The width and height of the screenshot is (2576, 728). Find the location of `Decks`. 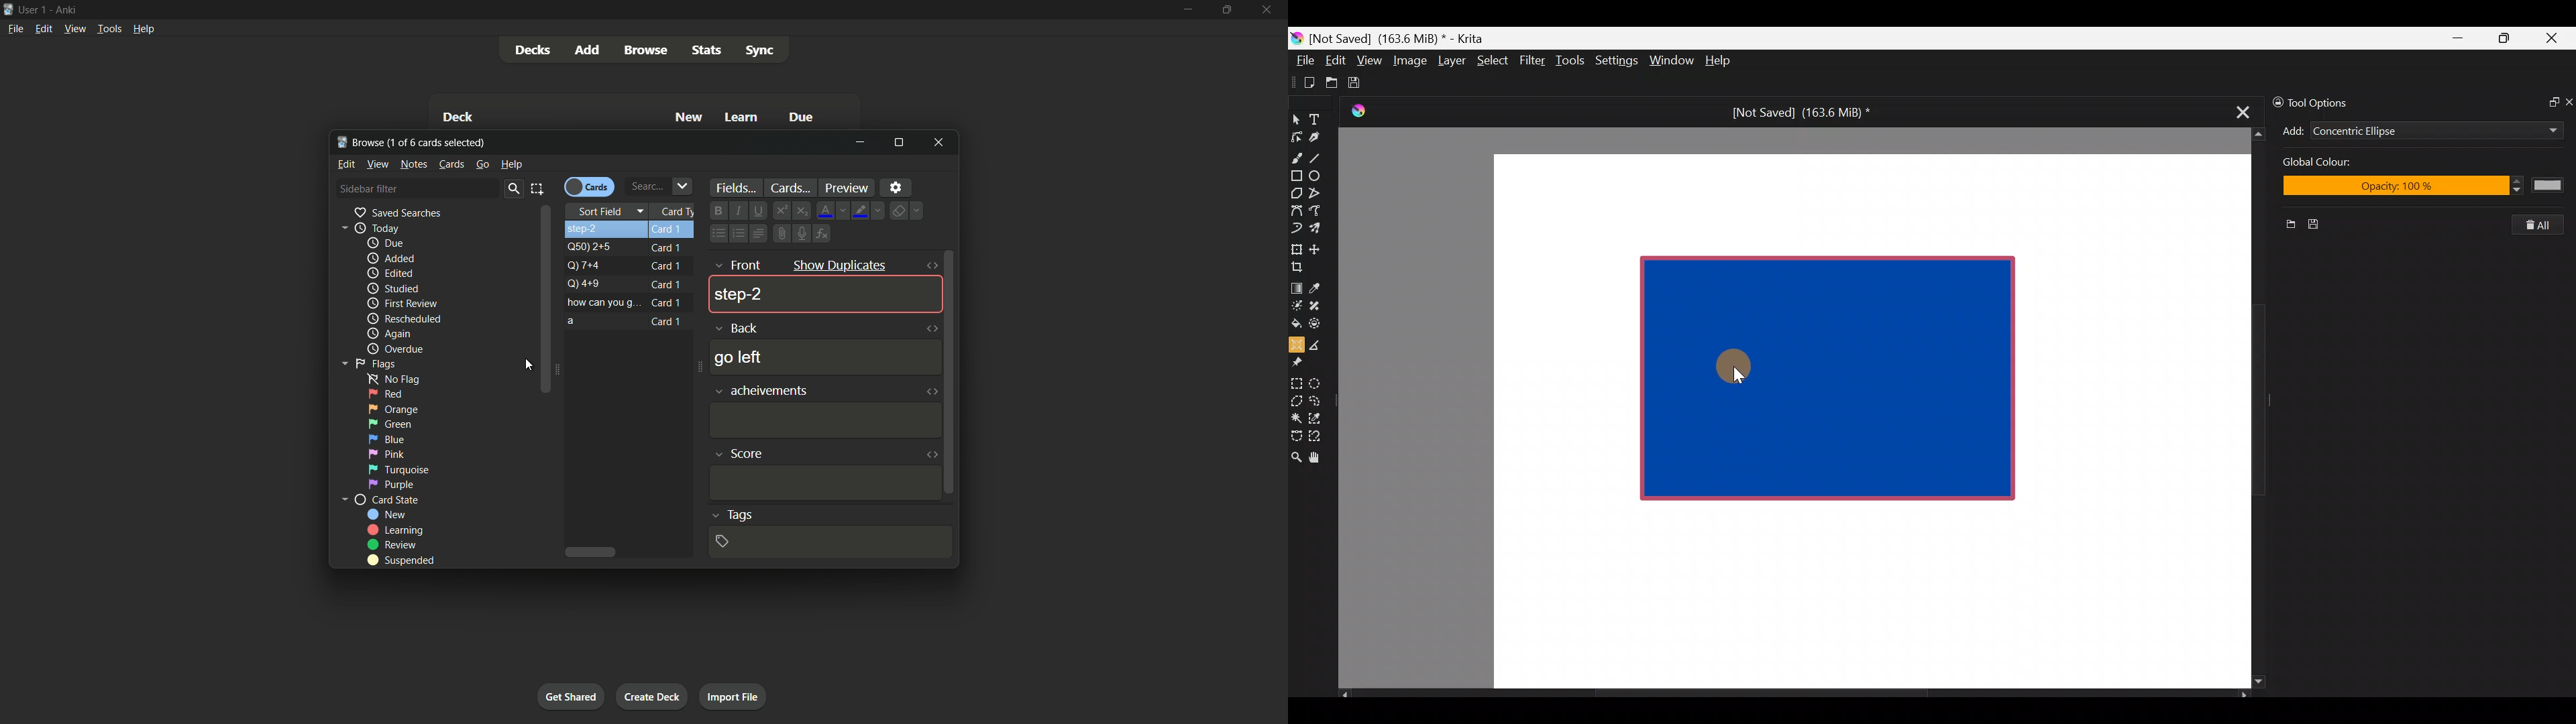

Decks is located at coordinates (533, 50).